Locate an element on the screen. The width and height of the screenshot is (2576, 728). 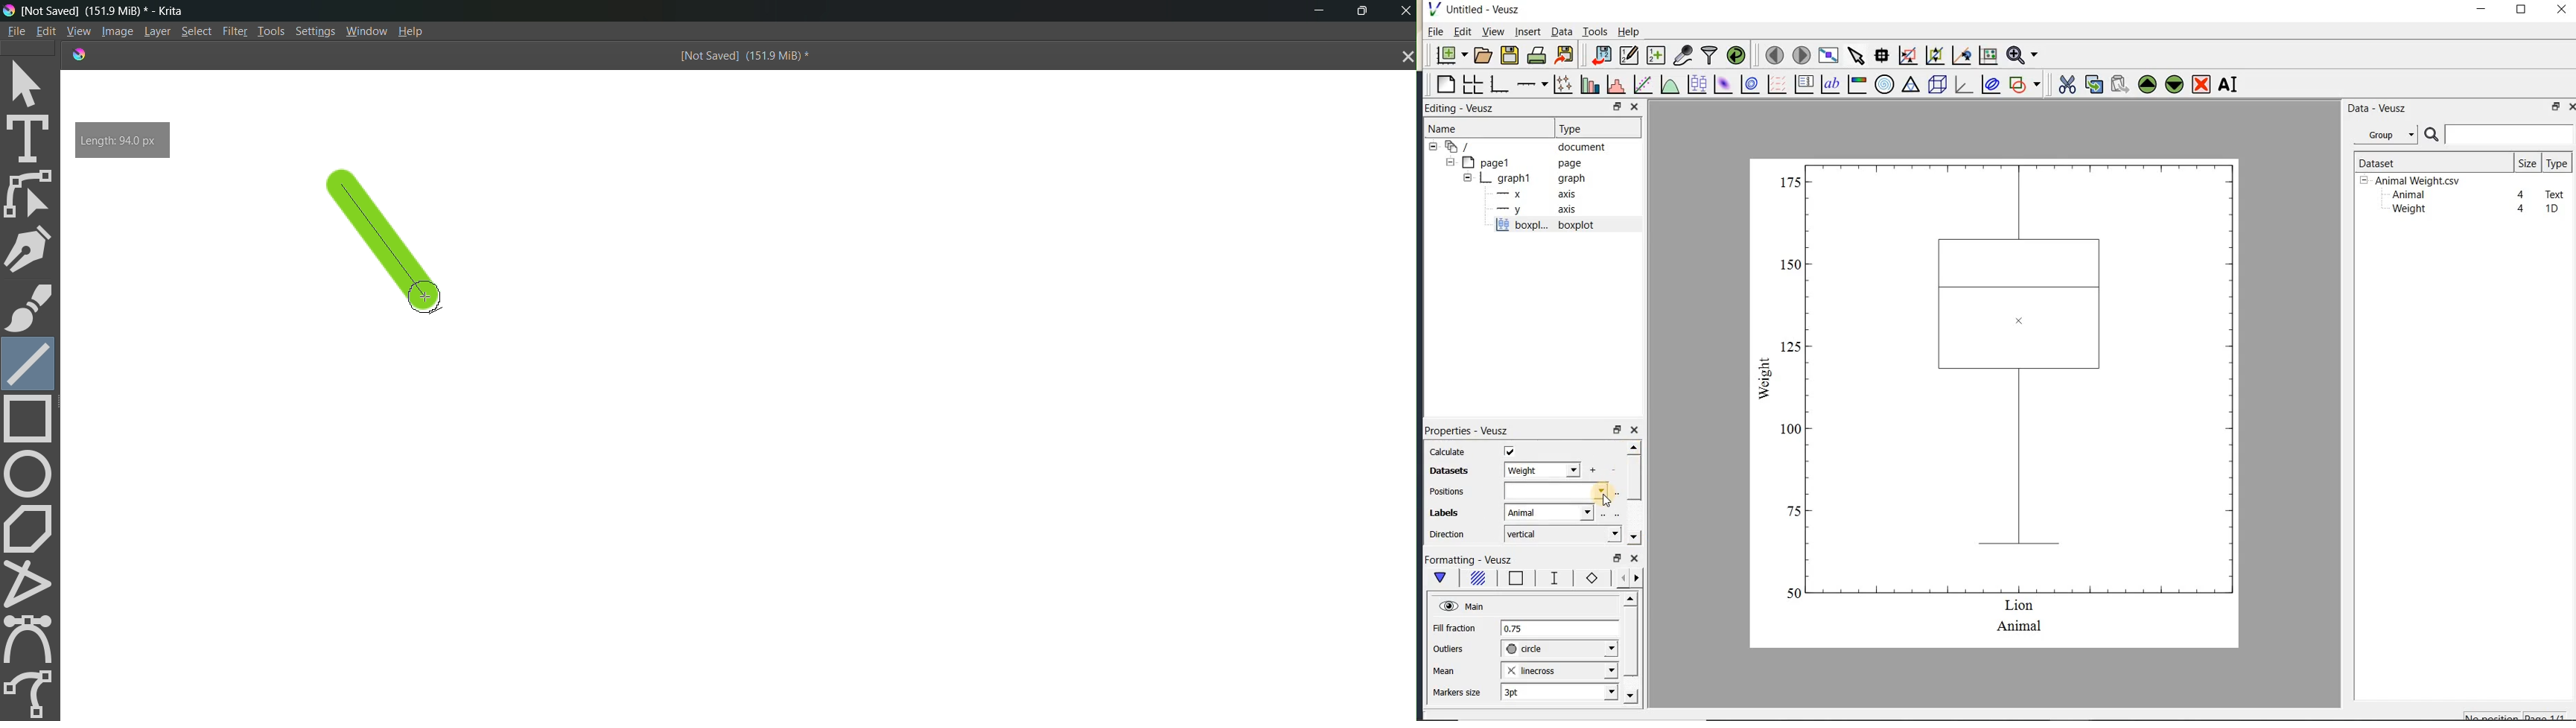
0.75 is located at coordinates (1559, 629).